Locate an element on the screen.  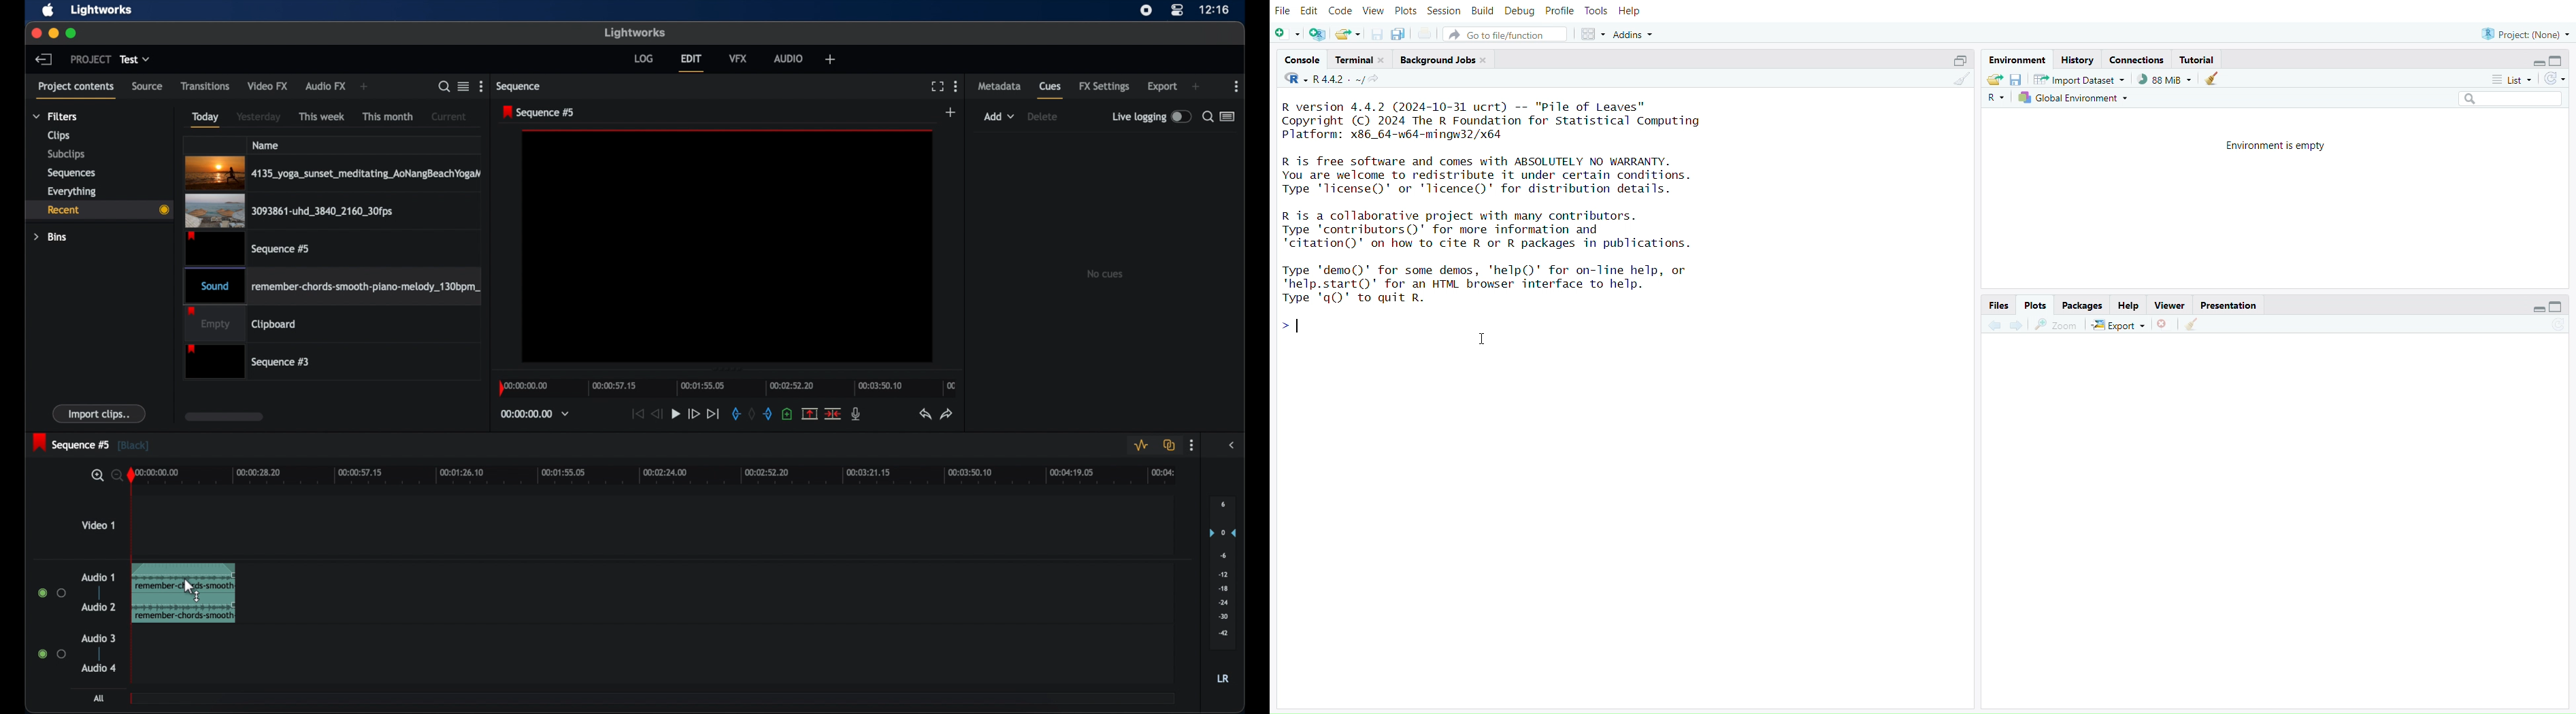
source is located at coordinates (148, 87).